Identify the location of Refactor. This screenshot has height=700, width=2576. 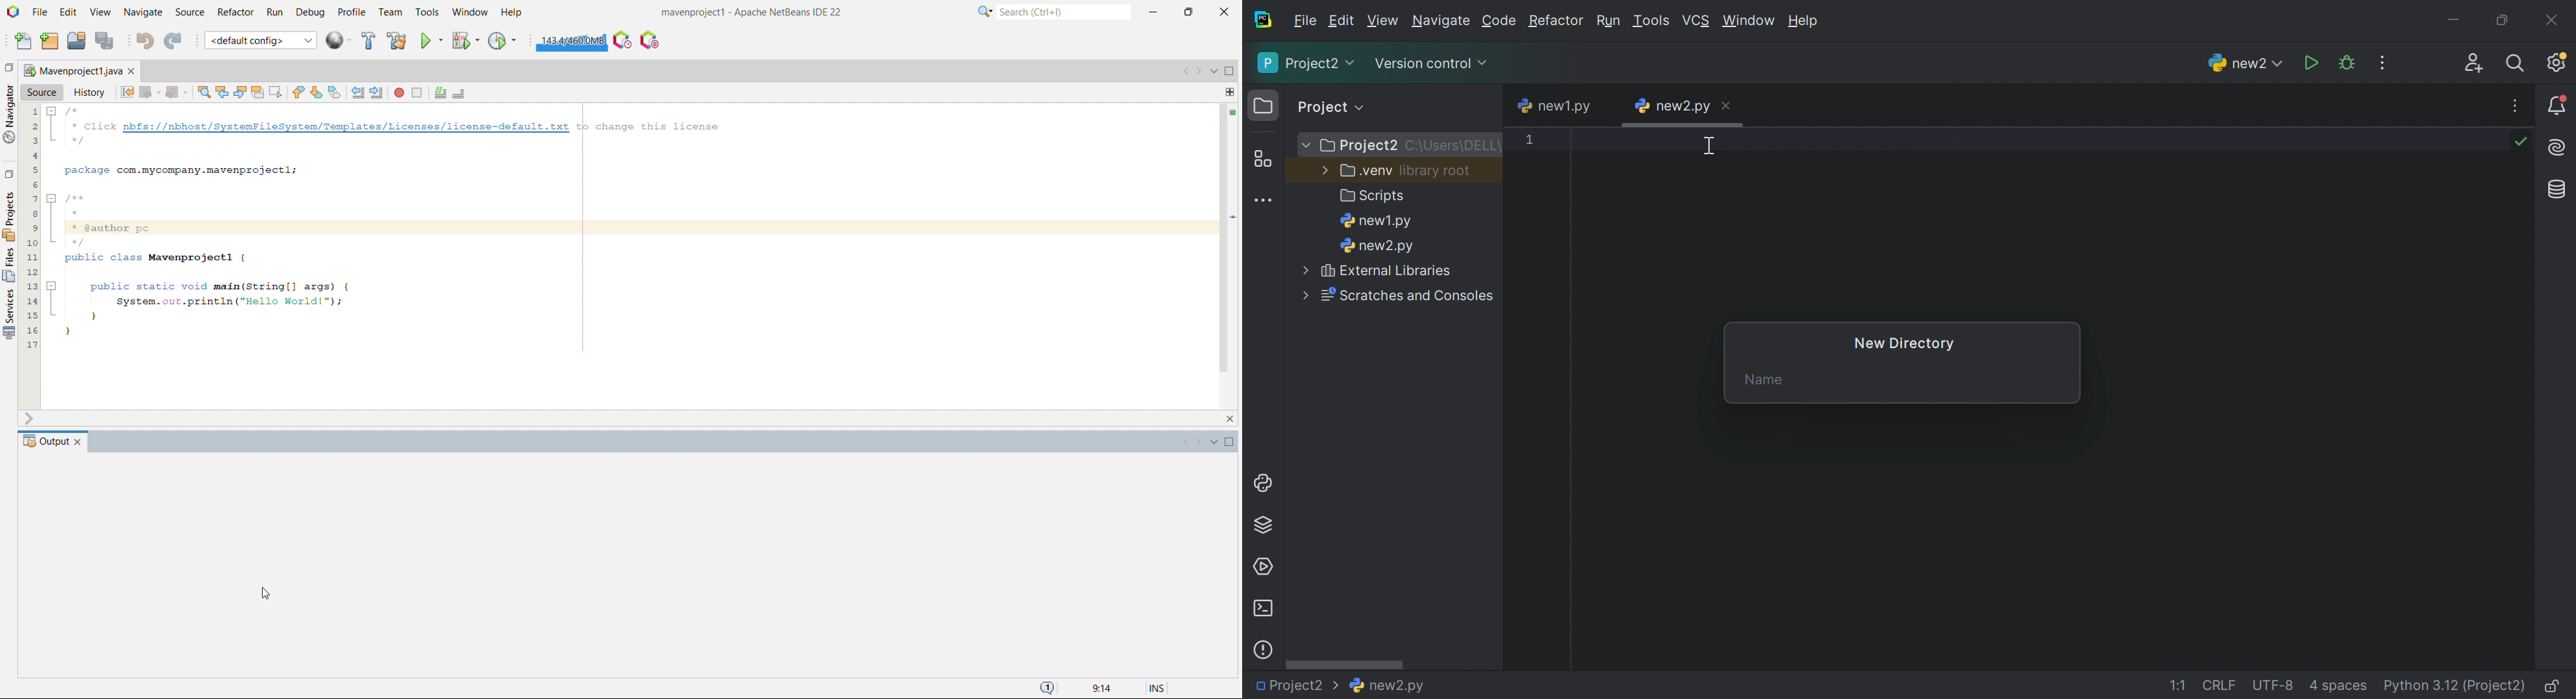
(1559, 20).